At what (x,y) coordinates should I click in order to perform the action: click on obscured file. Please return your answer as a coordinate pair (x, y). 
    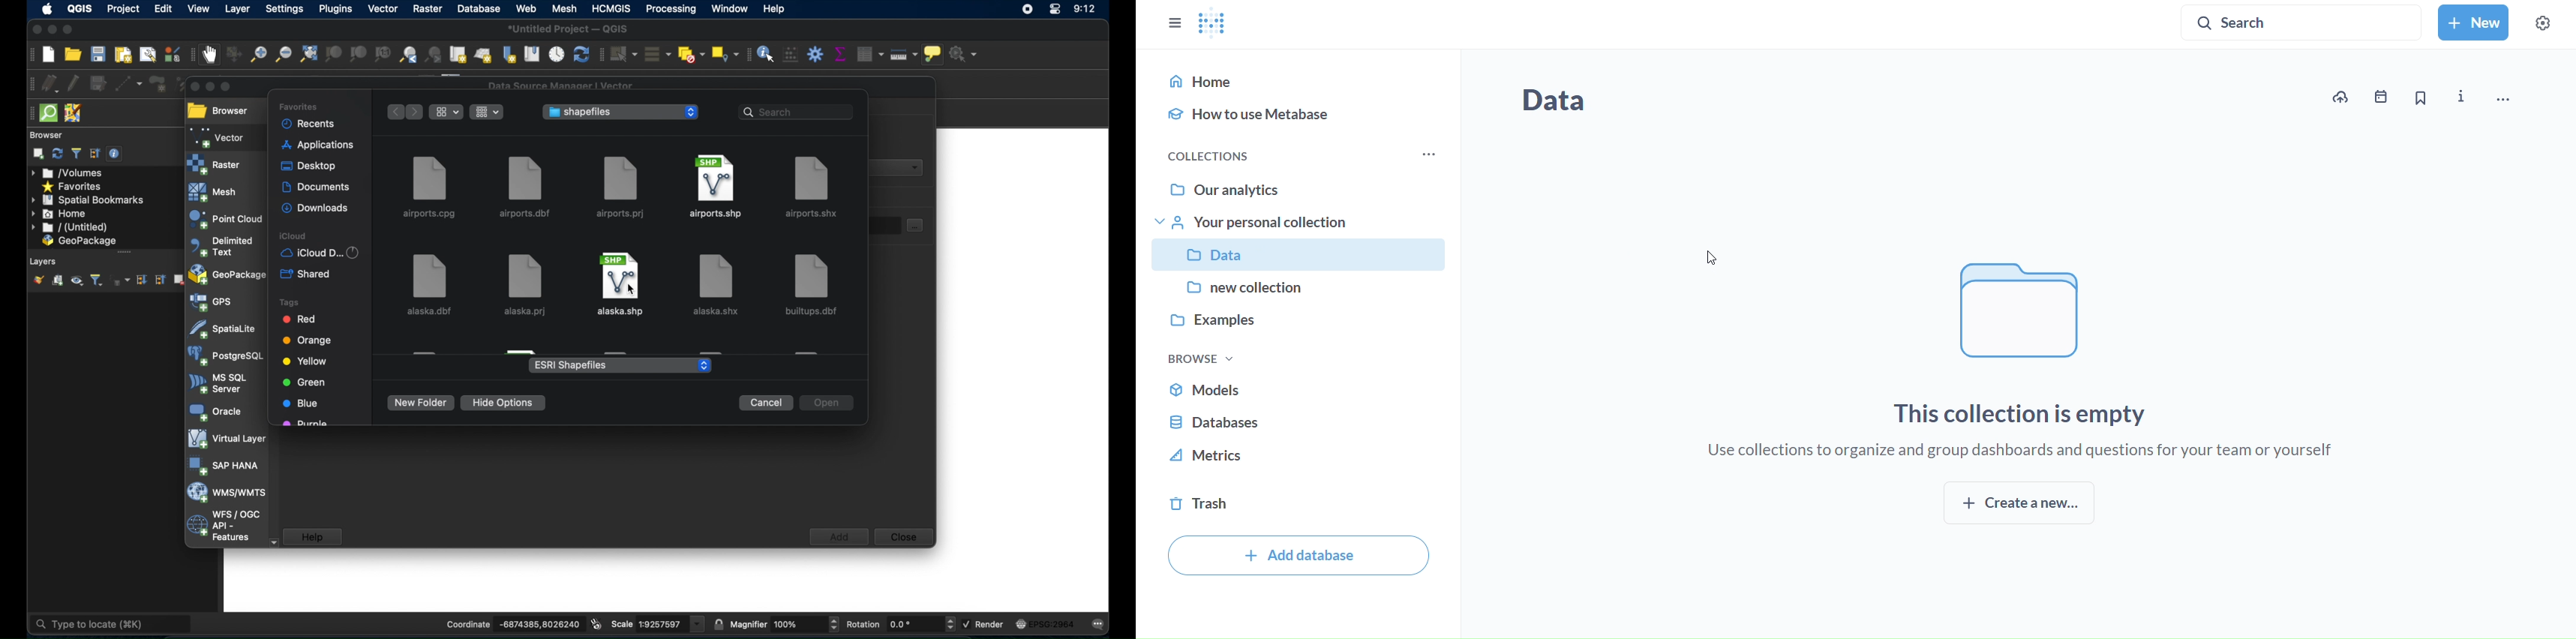
    Looking at the image, I should click on (424, 353).